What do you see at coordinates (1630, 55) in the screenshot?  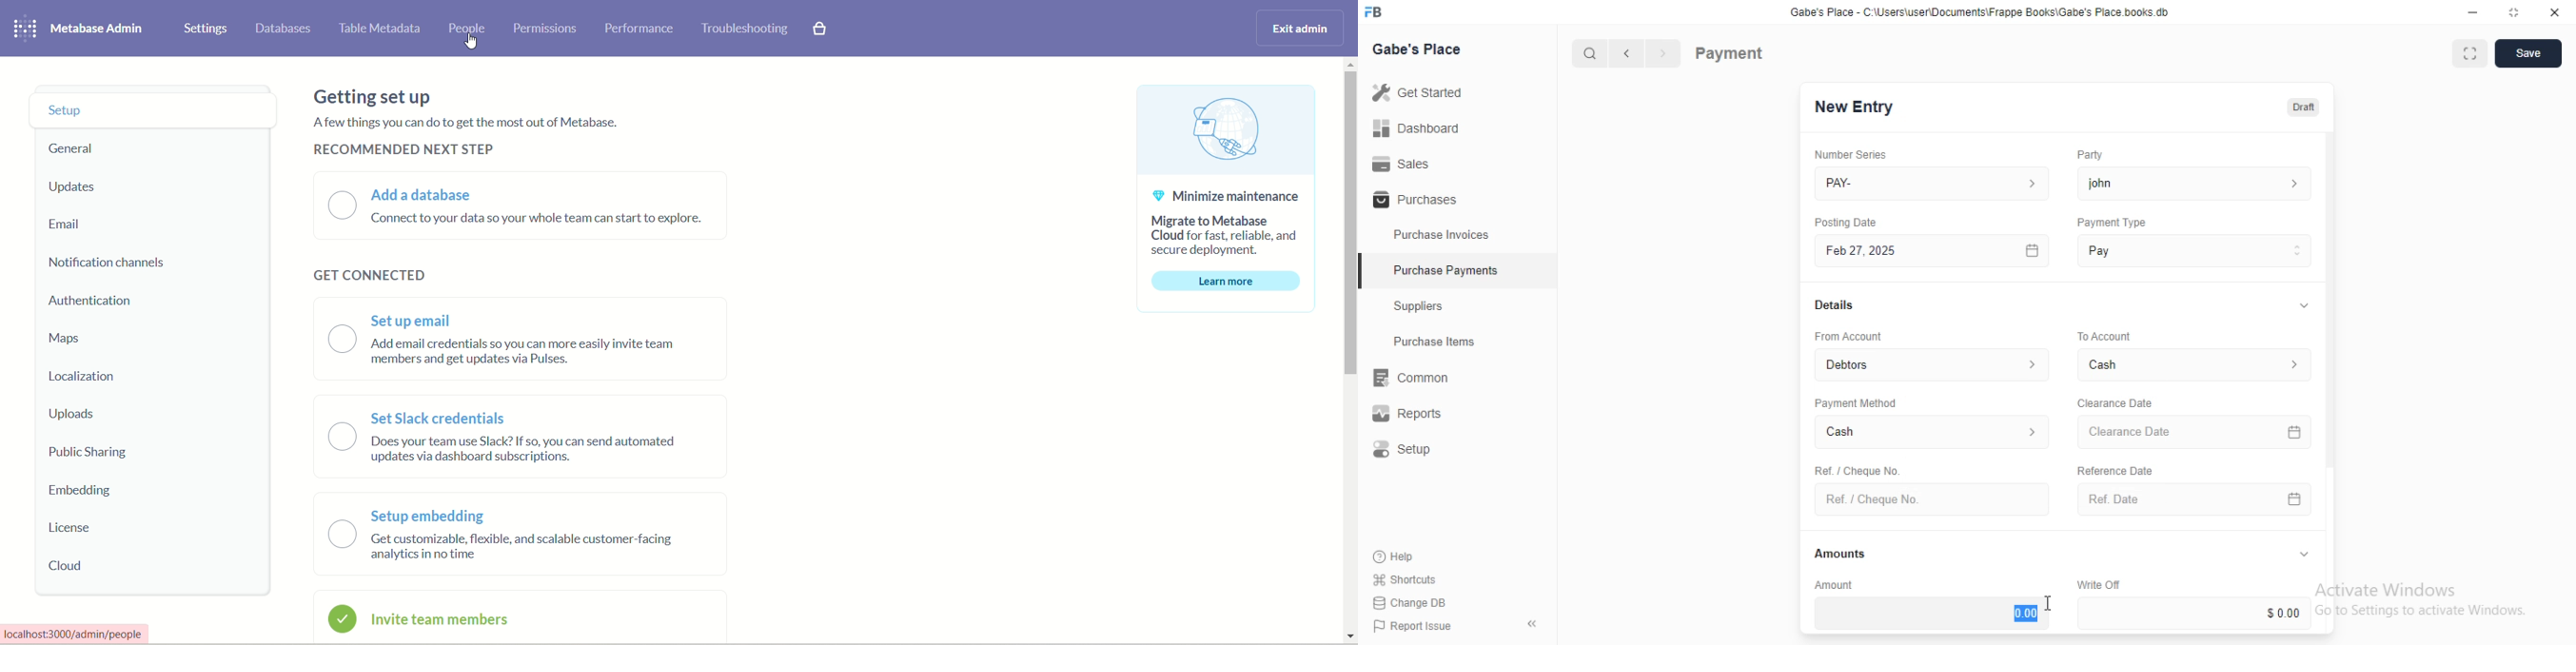 I see `navigate backward` at bounding box center [1630, 55].